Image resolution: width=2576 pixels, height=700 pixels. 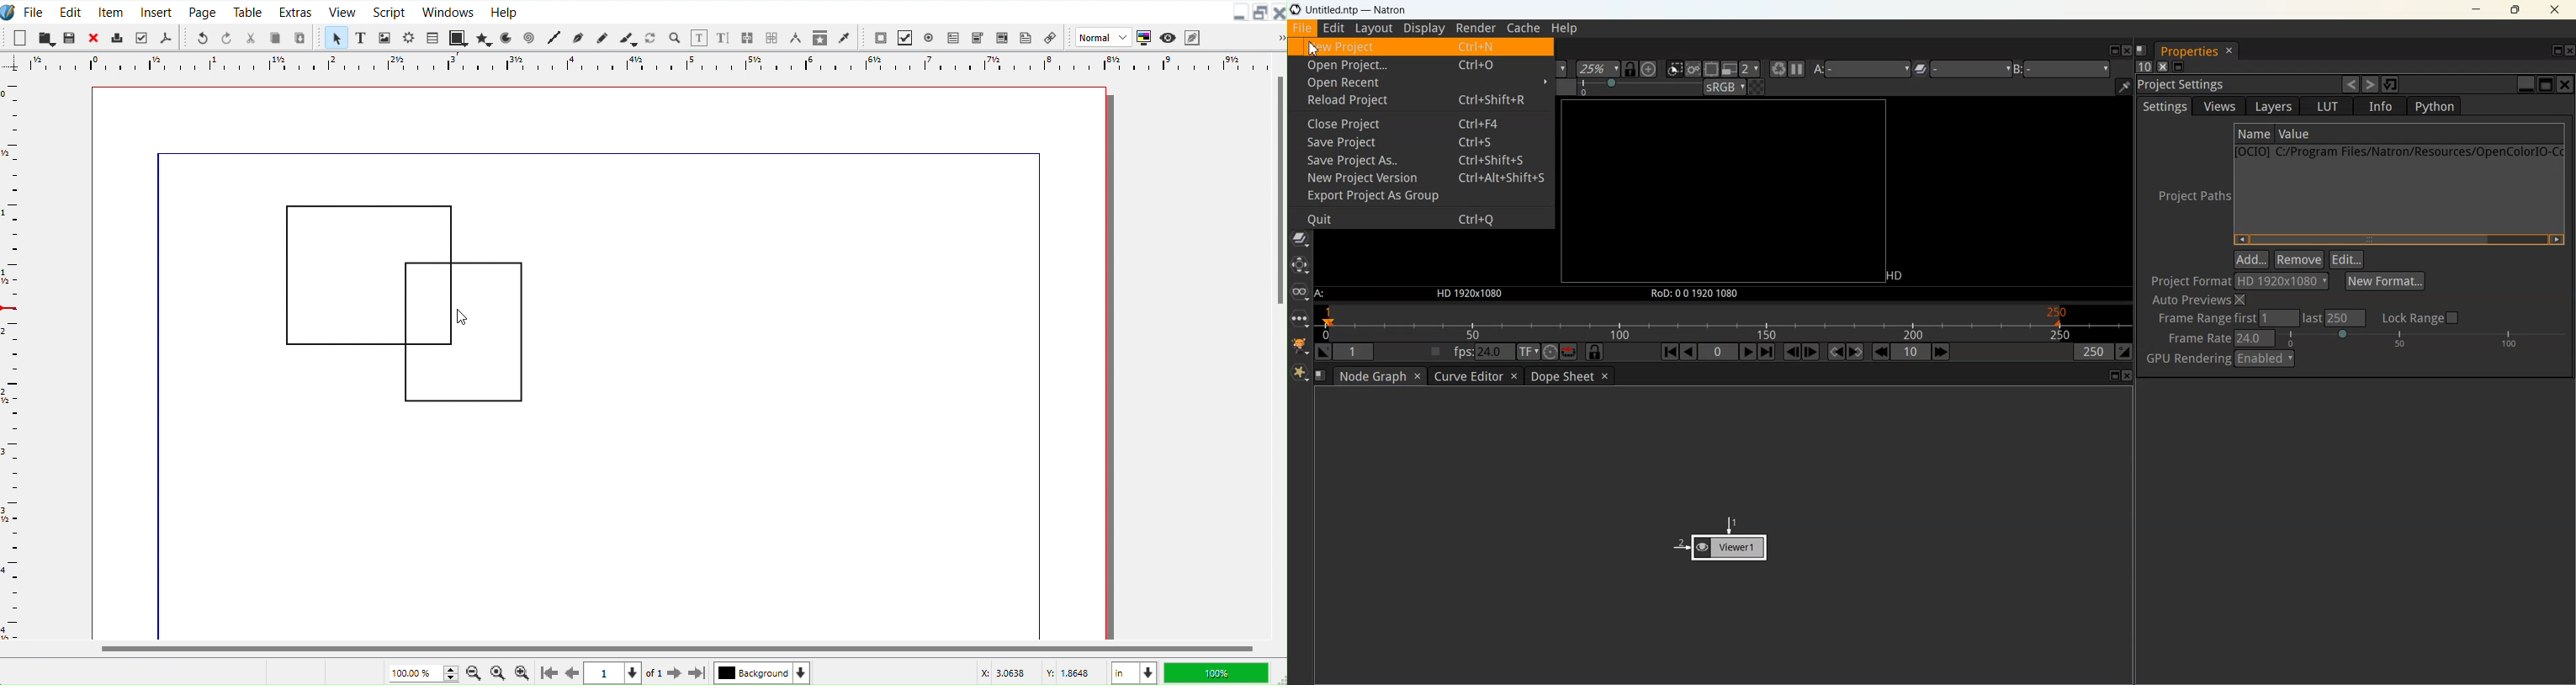 What do you see at coordinates (573, 673) in the screenshot?
I see `Go to previous Page` at bounding box center [573, 673].